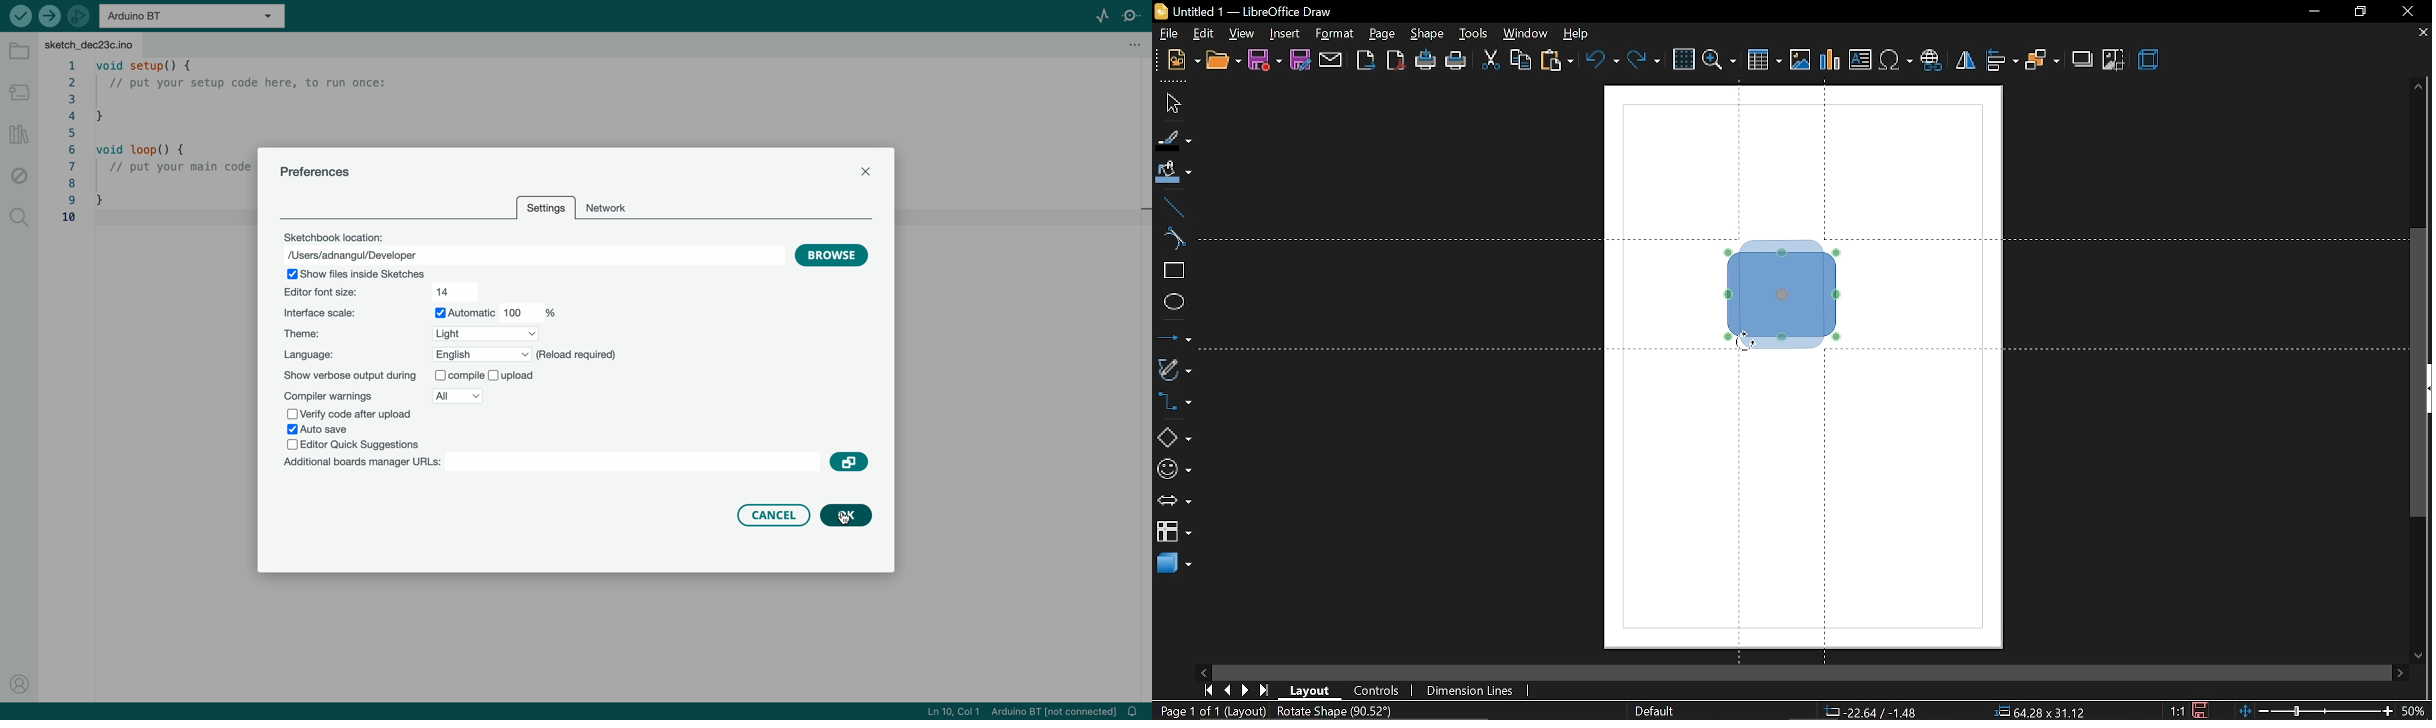 This screenshot has height=728, width=2436. Describe the element at coordinates (1763, 61) in the screenshot. I see `insert table` at that location.